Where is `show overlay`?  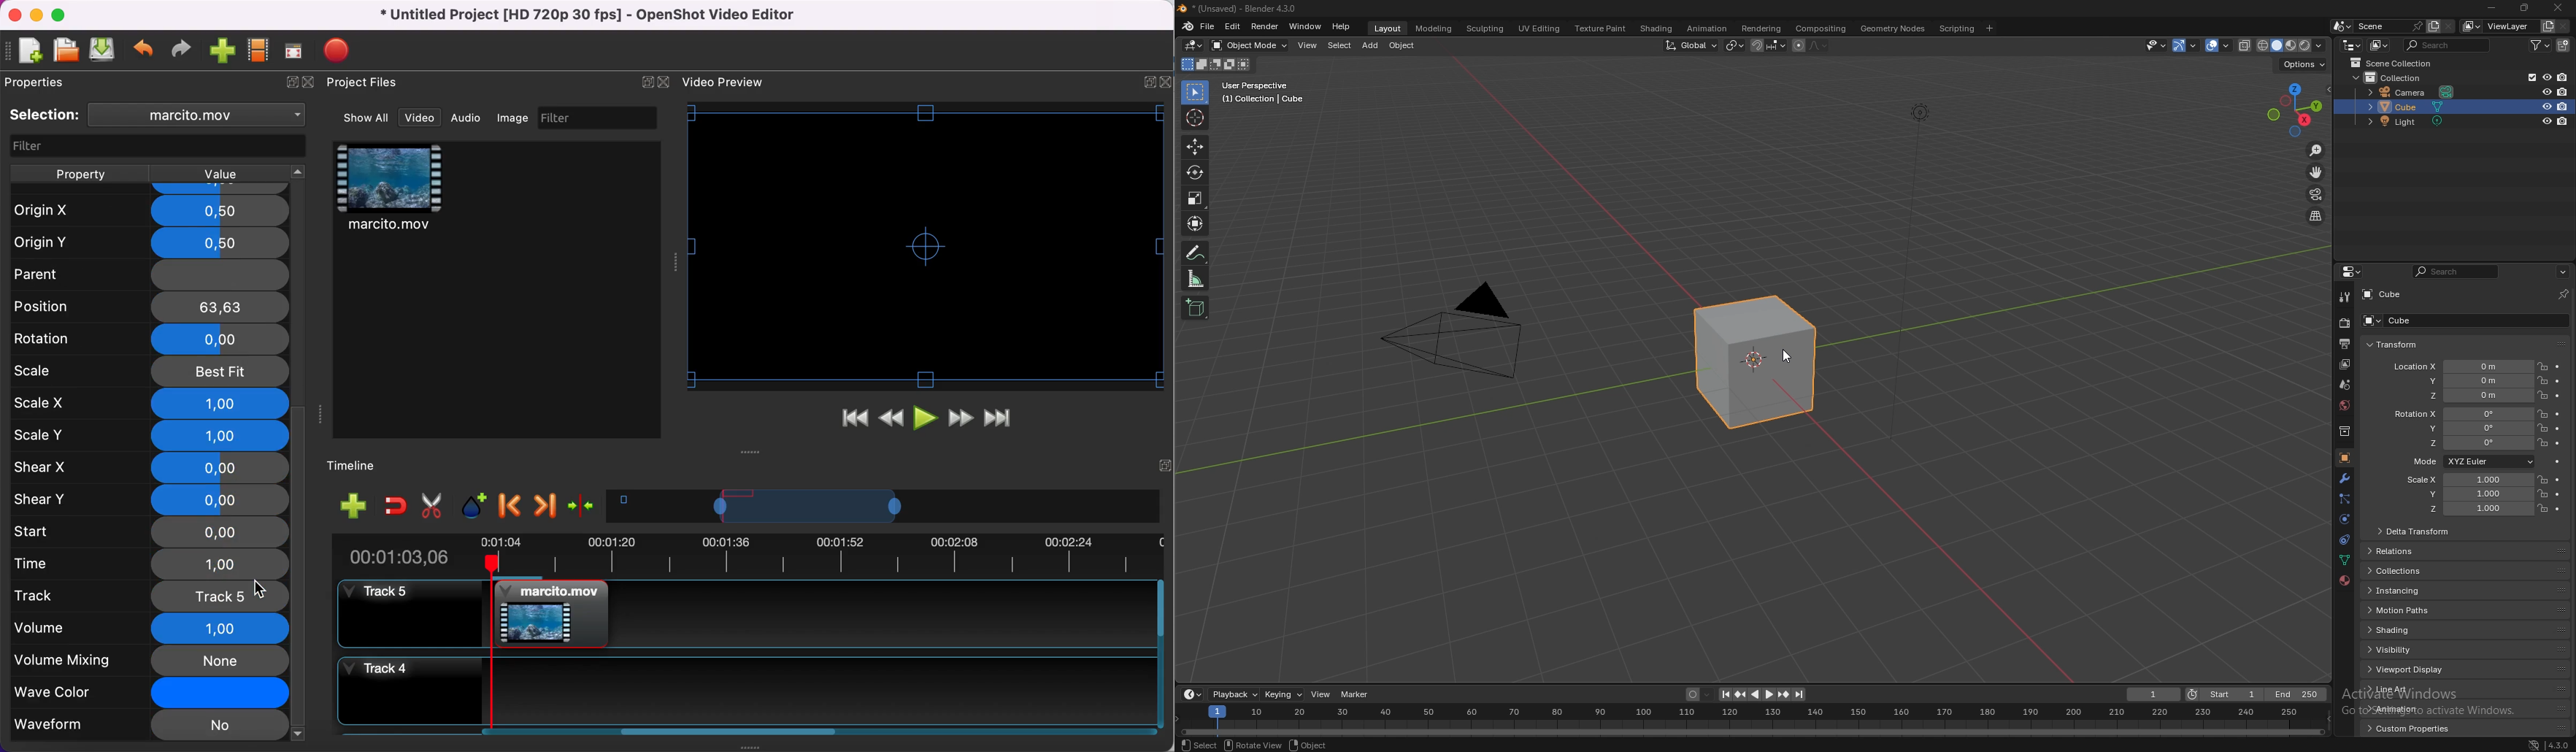
show overlay is located at coordinates (2220, 45).